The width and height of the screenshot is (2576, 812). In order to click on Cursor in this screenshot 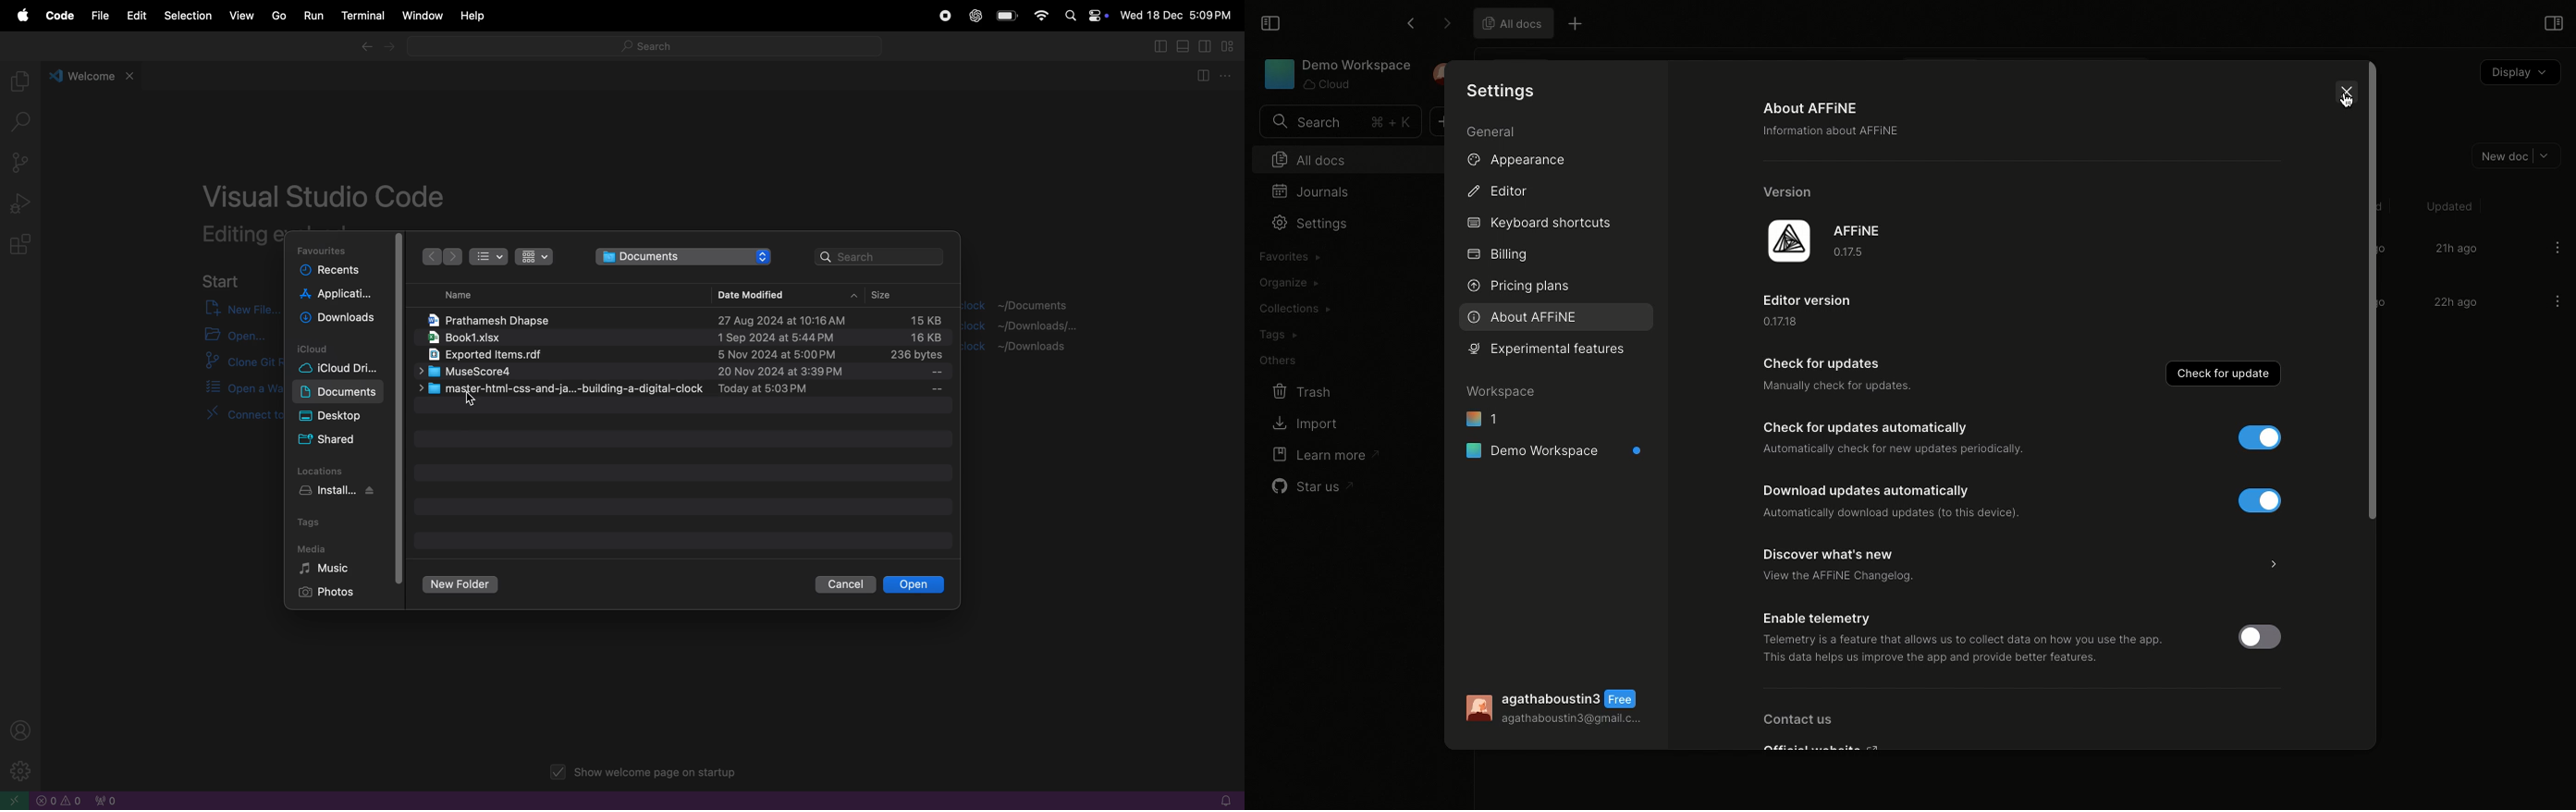, I will do `click(473, 401)`.